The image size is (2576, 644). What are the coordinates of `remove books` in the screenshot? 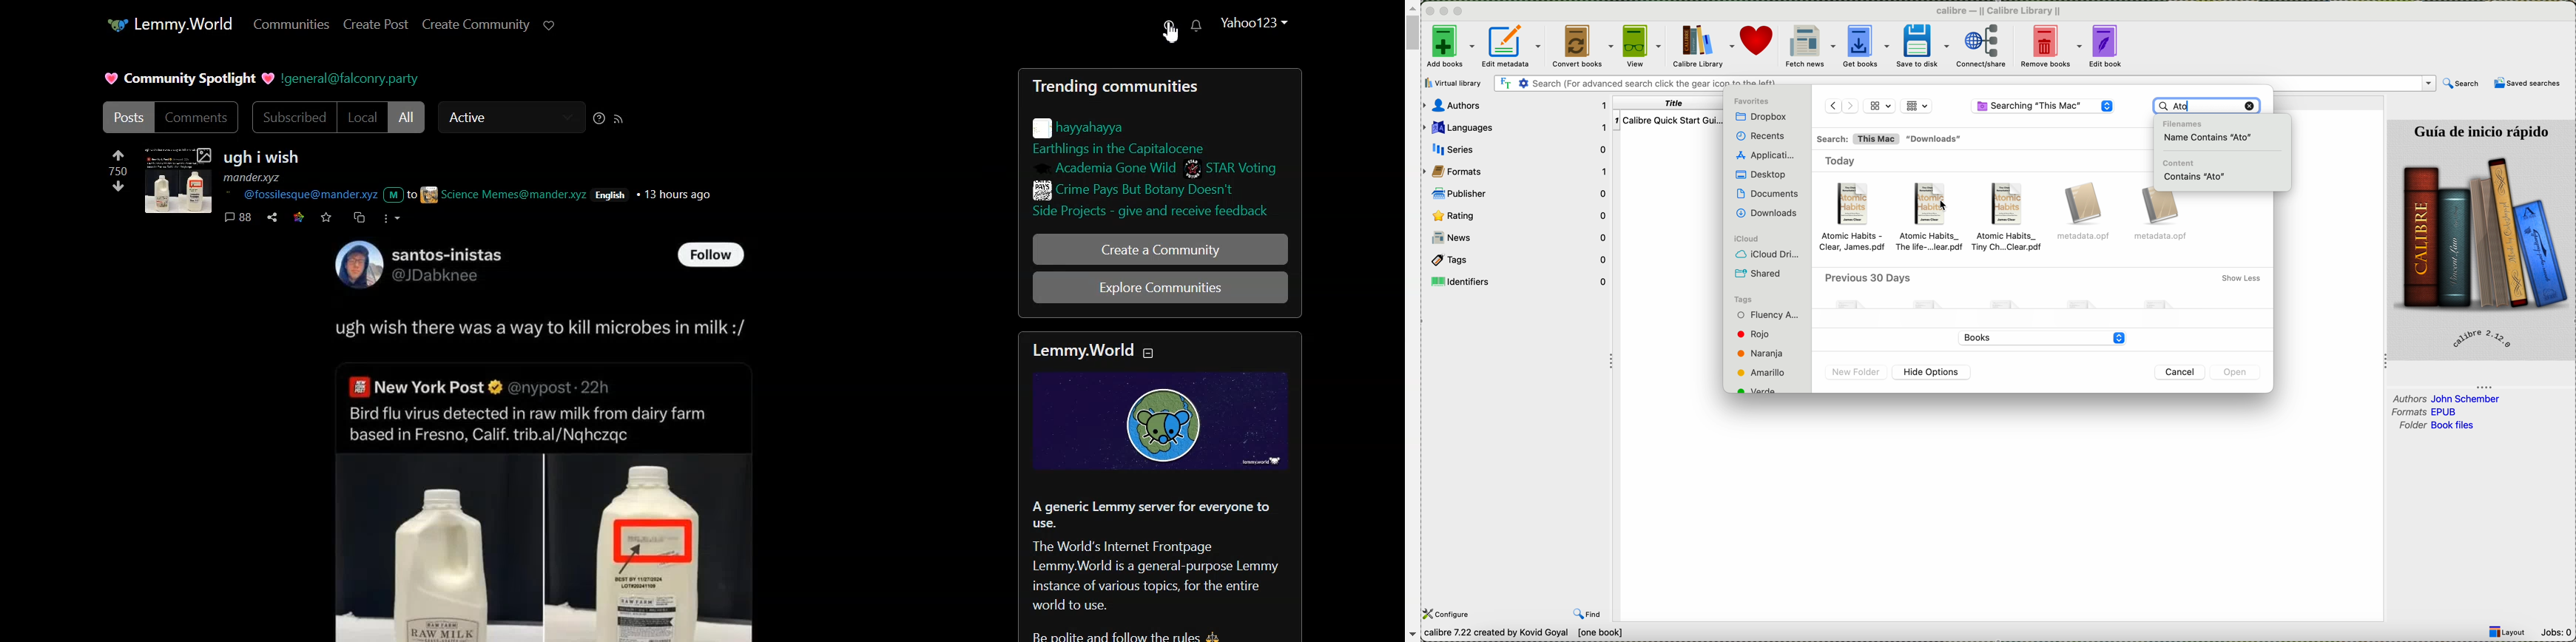 It's located at (2051, 47).